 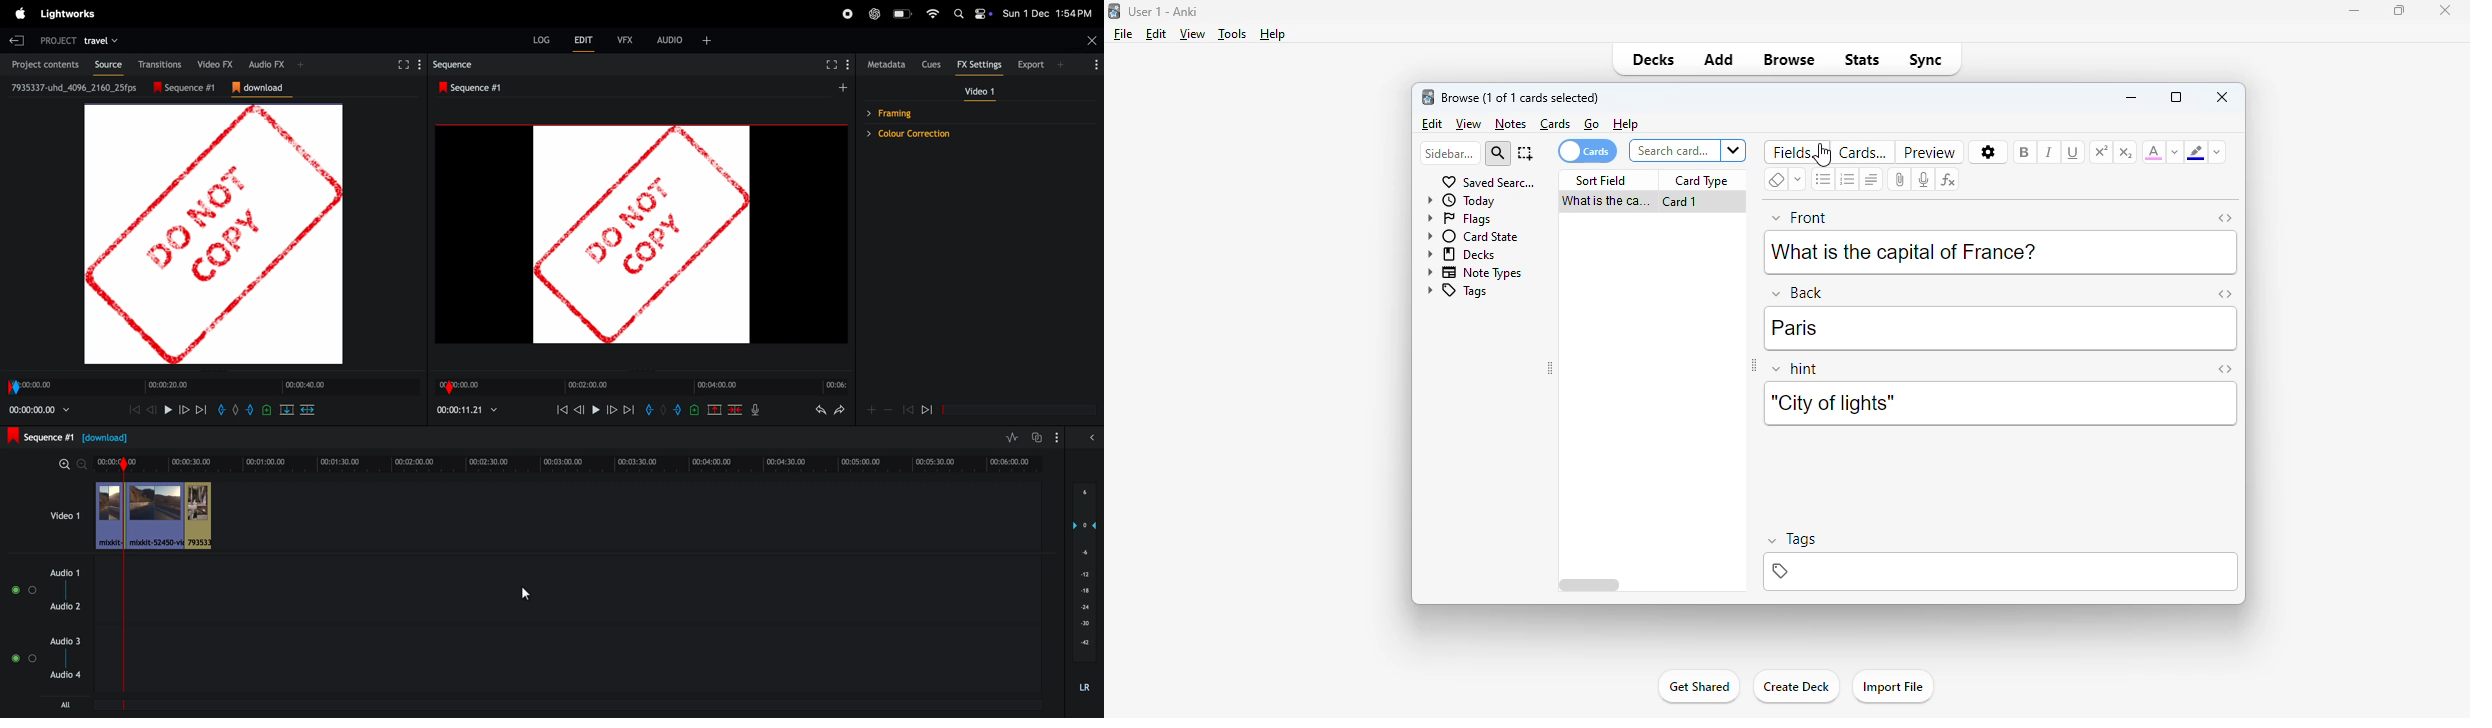 I want to click on saved searches, so click(x=1488, y=181).